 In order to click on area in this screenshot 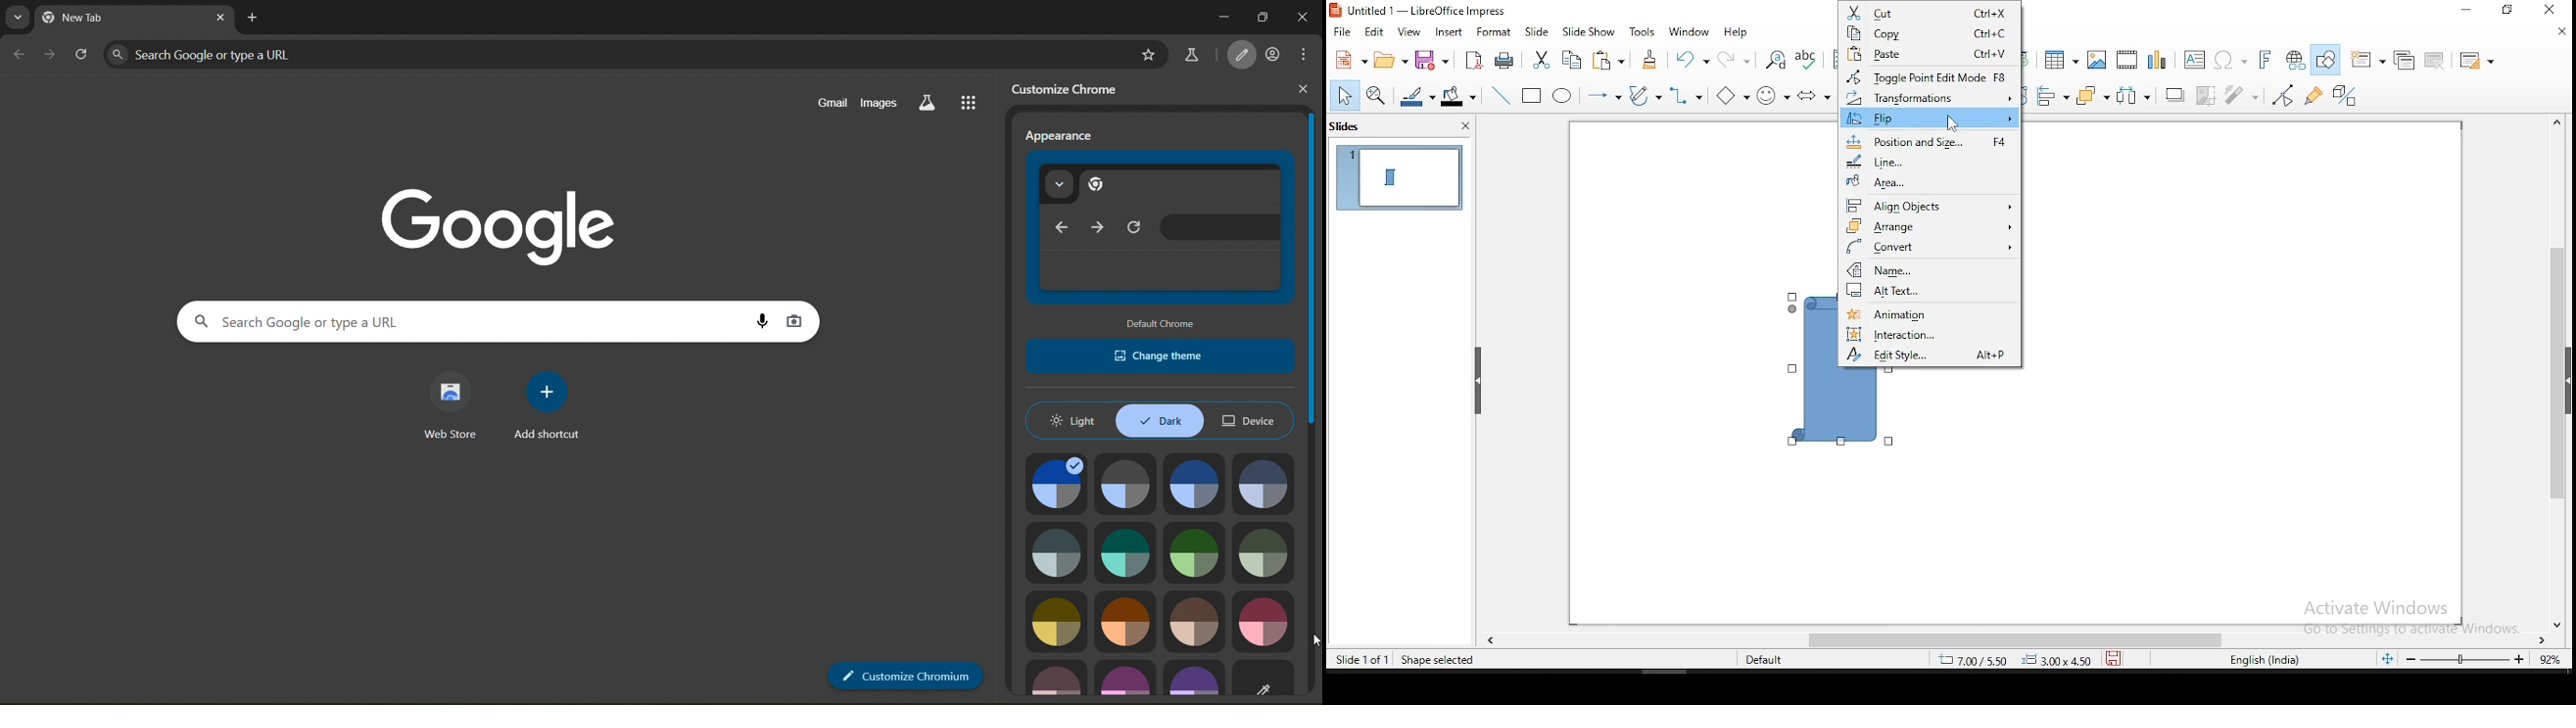, I will do `click(1925, 183)`.